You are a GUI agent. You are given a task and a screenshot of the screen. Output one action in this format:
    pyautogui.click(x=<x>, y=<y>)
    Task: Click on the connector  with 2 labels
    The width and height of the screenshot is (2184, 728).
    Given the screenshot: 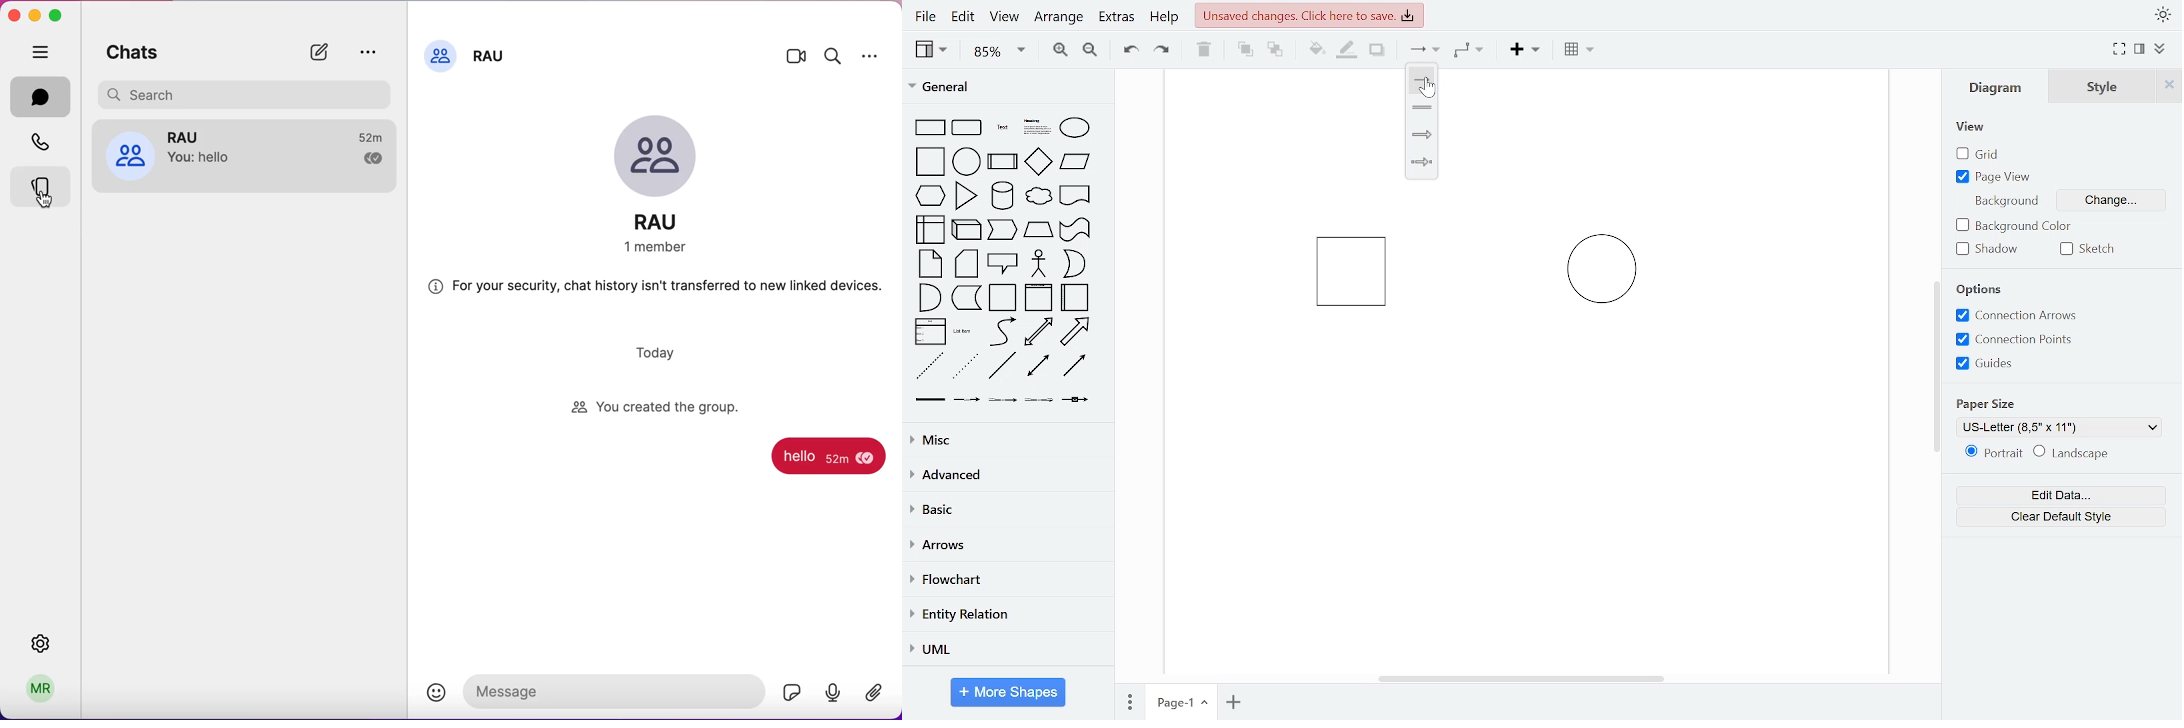 What is the action you would take?
    pyautogui.click(x=1004, y=400)
    